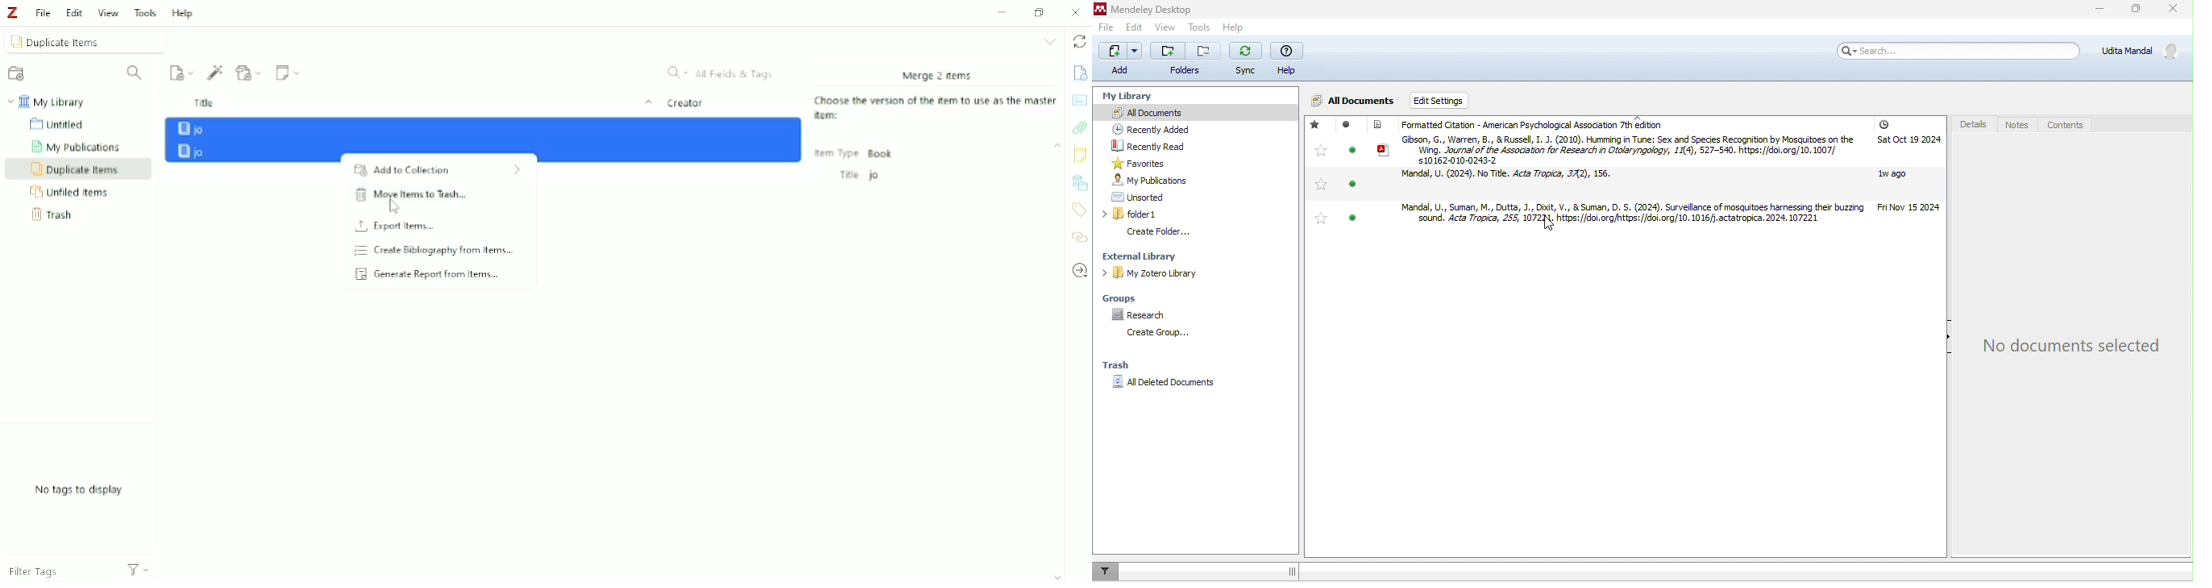  I want to click on filter, so click(1107, 571).